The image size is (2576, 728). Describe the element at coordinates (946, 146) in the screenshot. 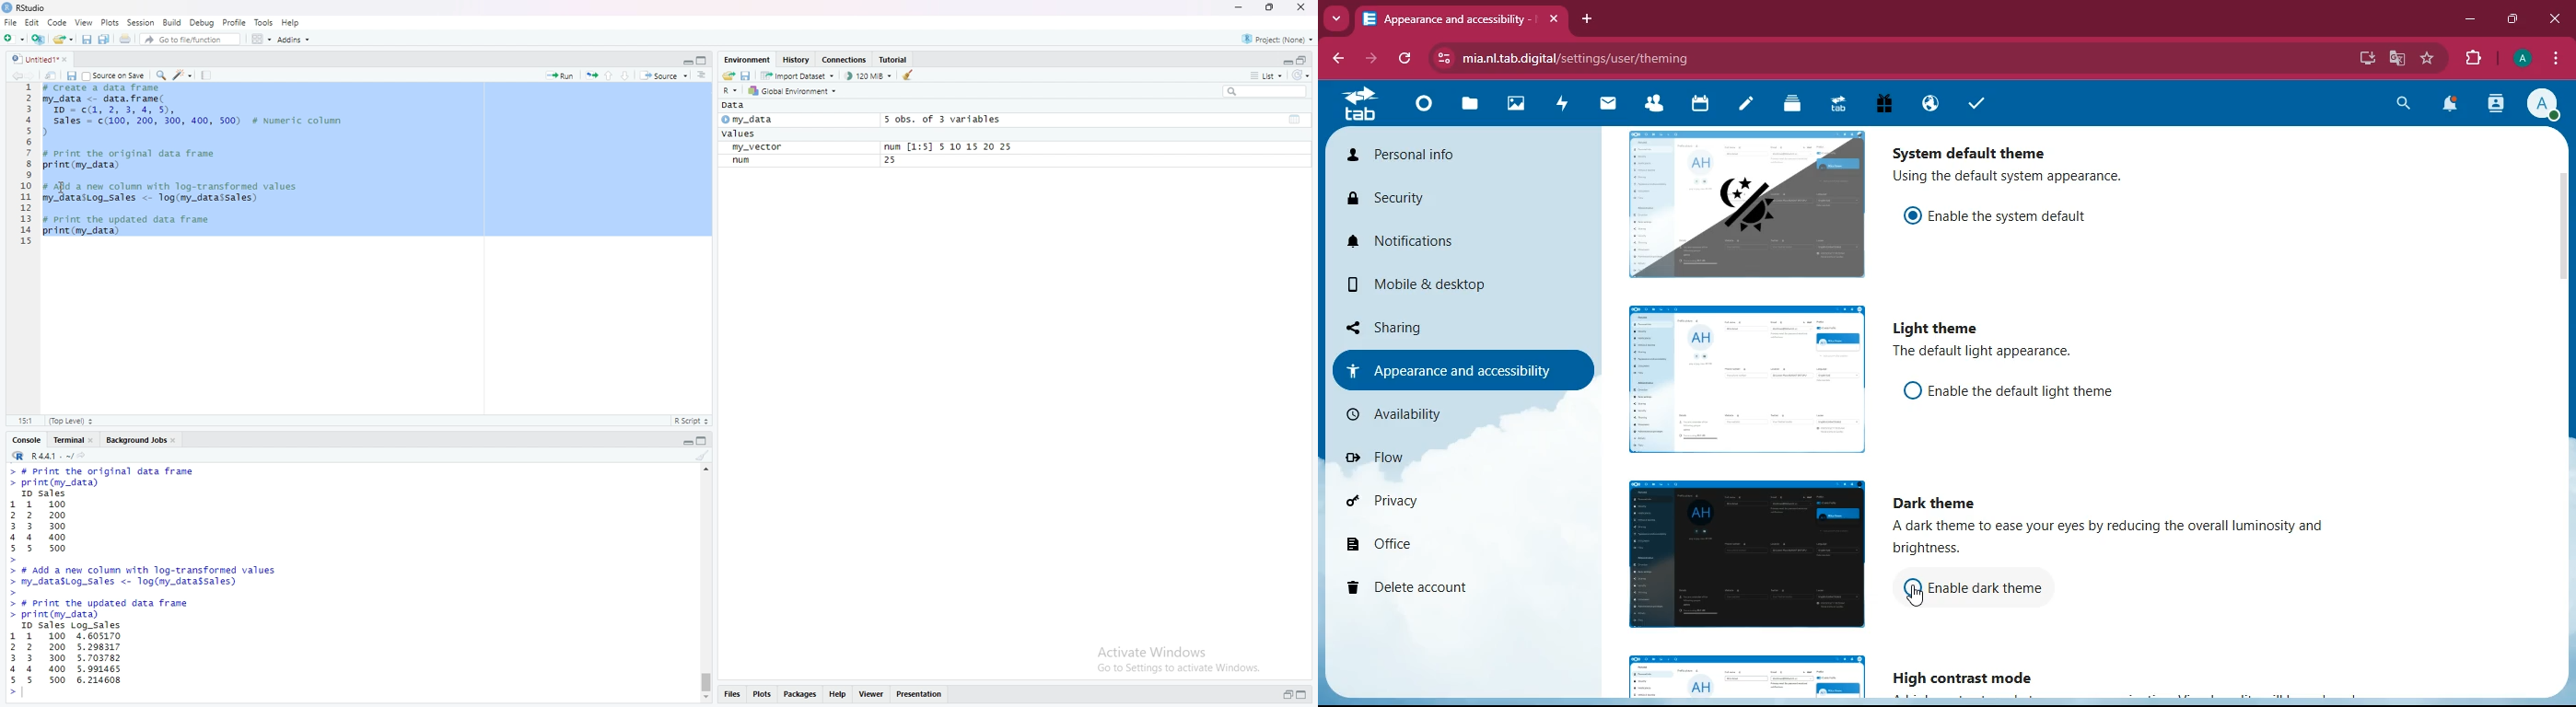

I see `num [1:5] 5 10 15 20 25` at that location.